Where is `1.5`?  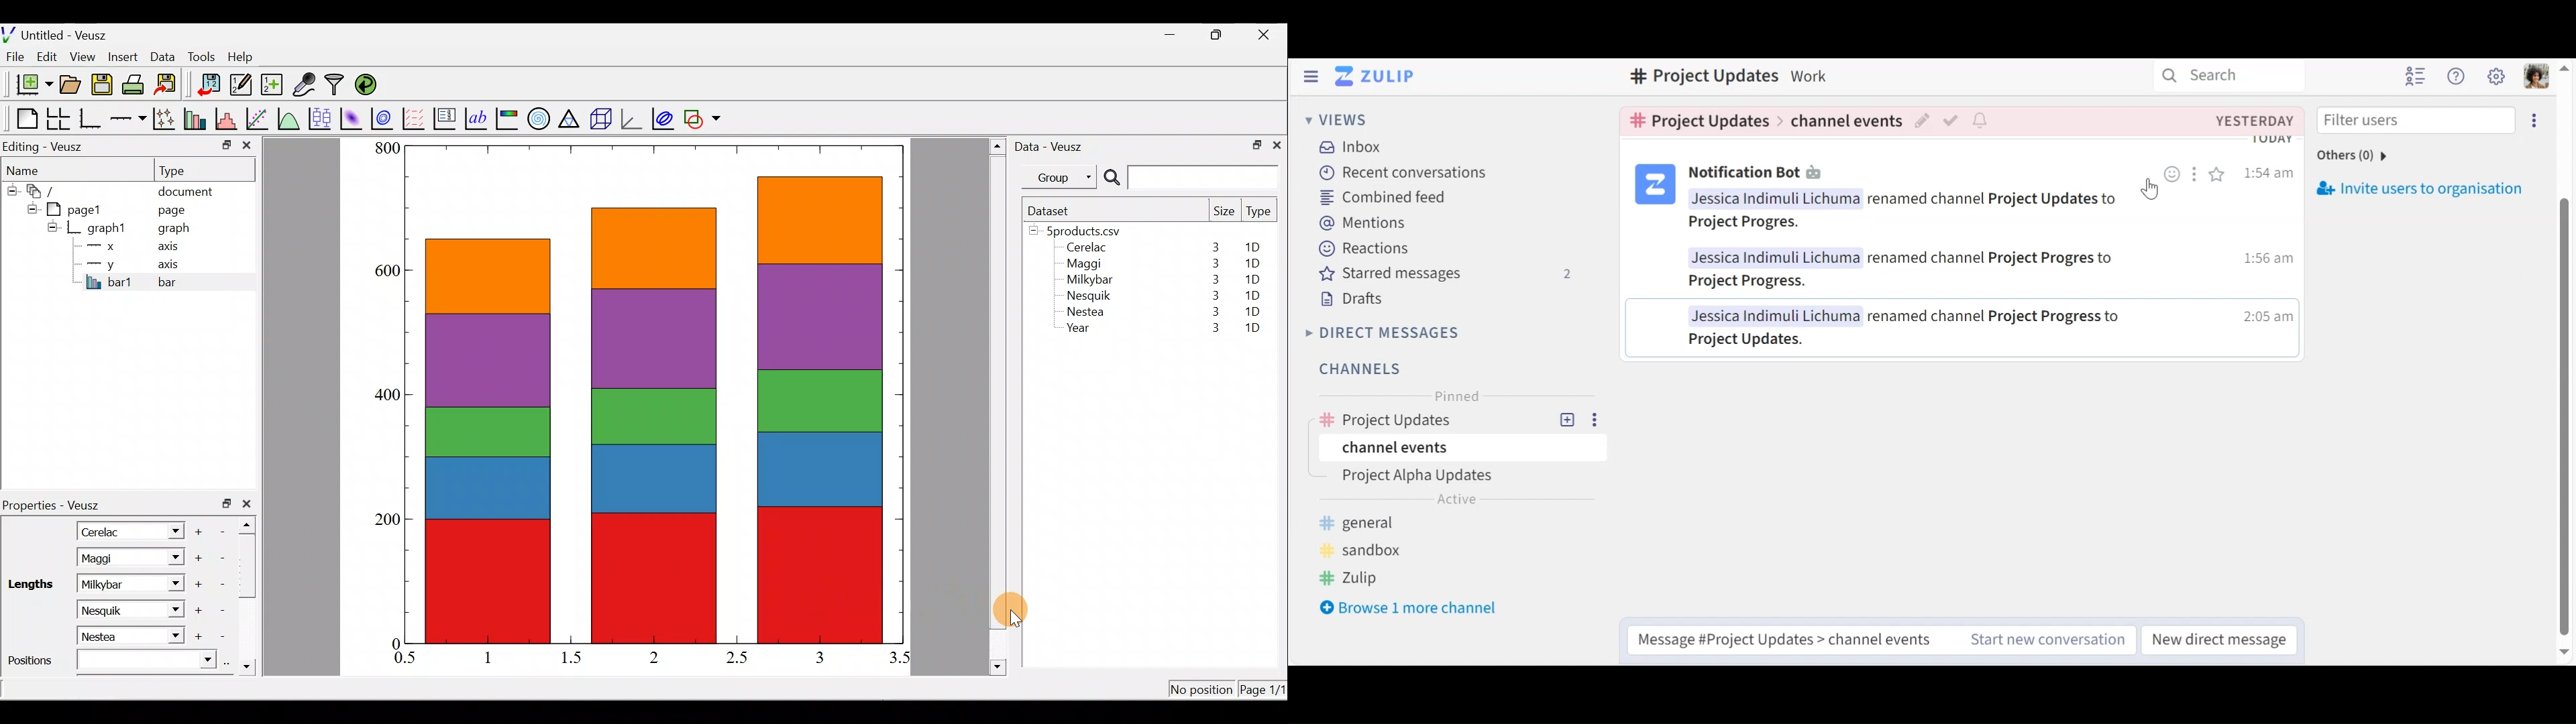 1.5 is located at coordinates (574, 658).